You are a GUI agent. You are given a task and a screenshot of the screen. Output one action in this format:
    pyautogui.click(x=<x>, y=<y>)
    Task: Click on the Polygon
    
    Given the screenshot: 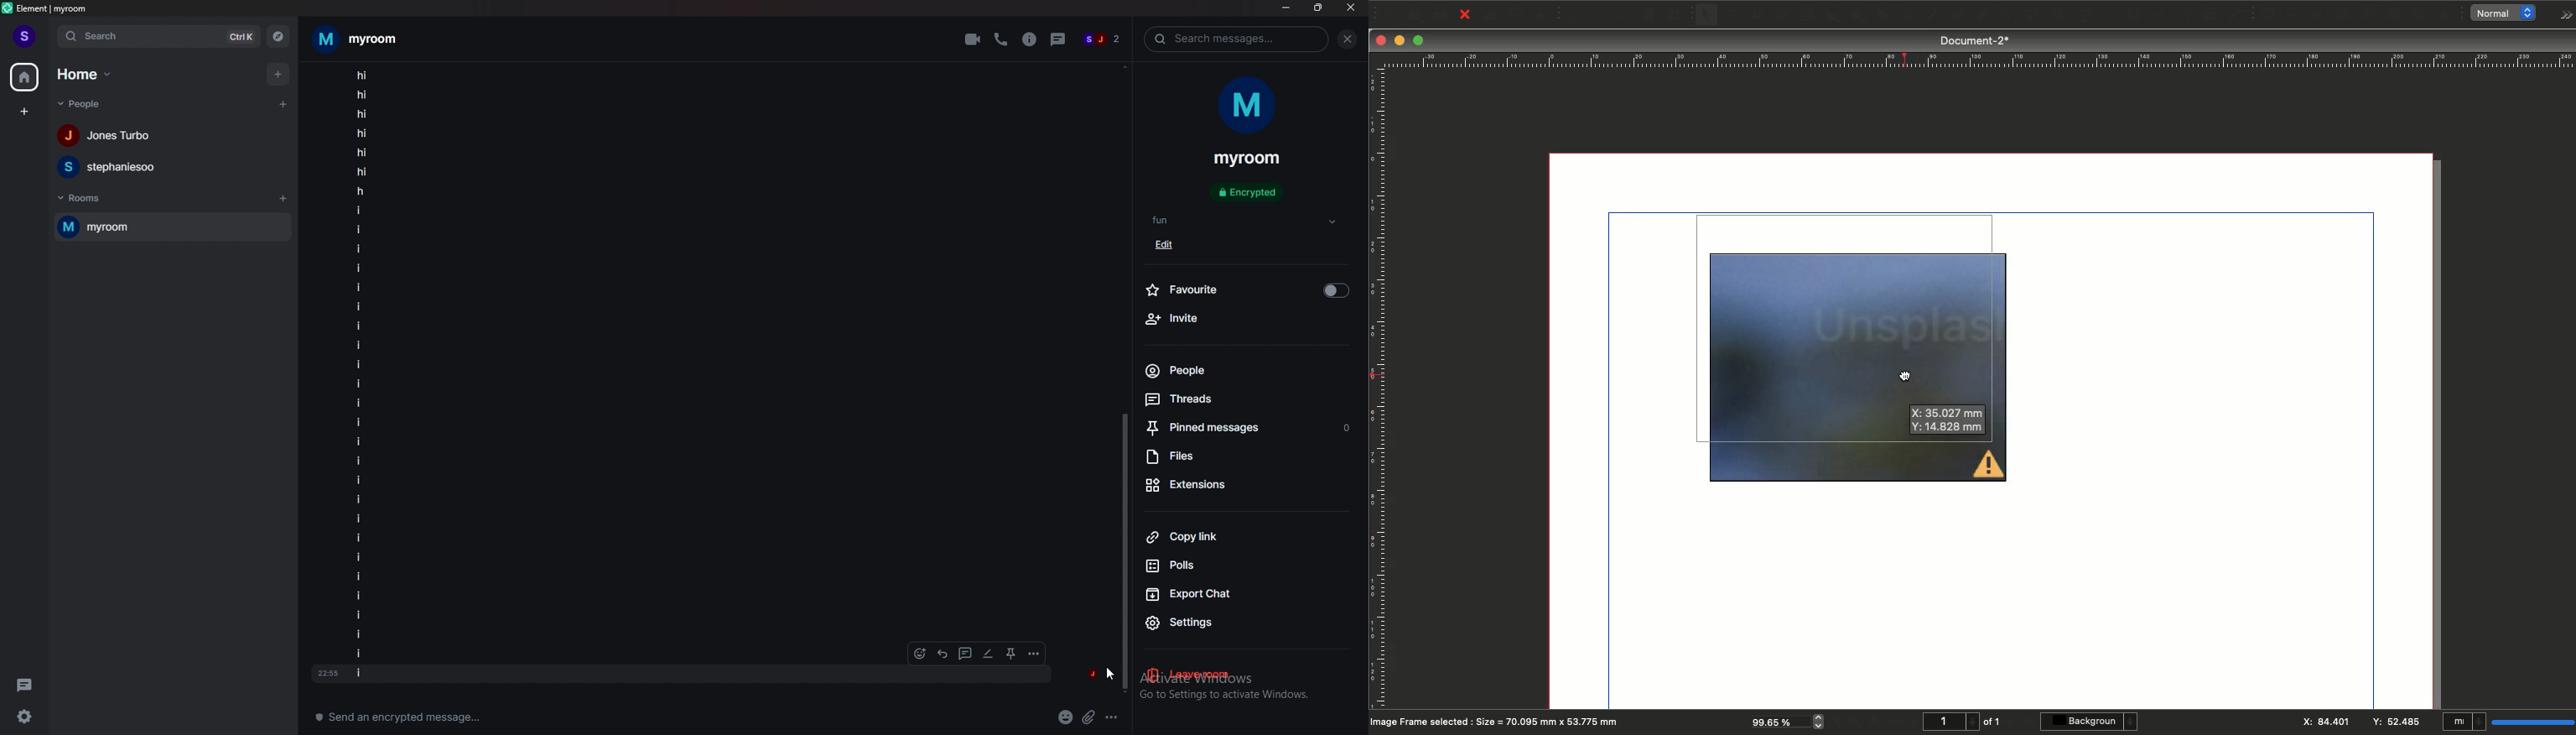 What is the action you would take?
    pyautogui.click(x=1857, y=16)
    